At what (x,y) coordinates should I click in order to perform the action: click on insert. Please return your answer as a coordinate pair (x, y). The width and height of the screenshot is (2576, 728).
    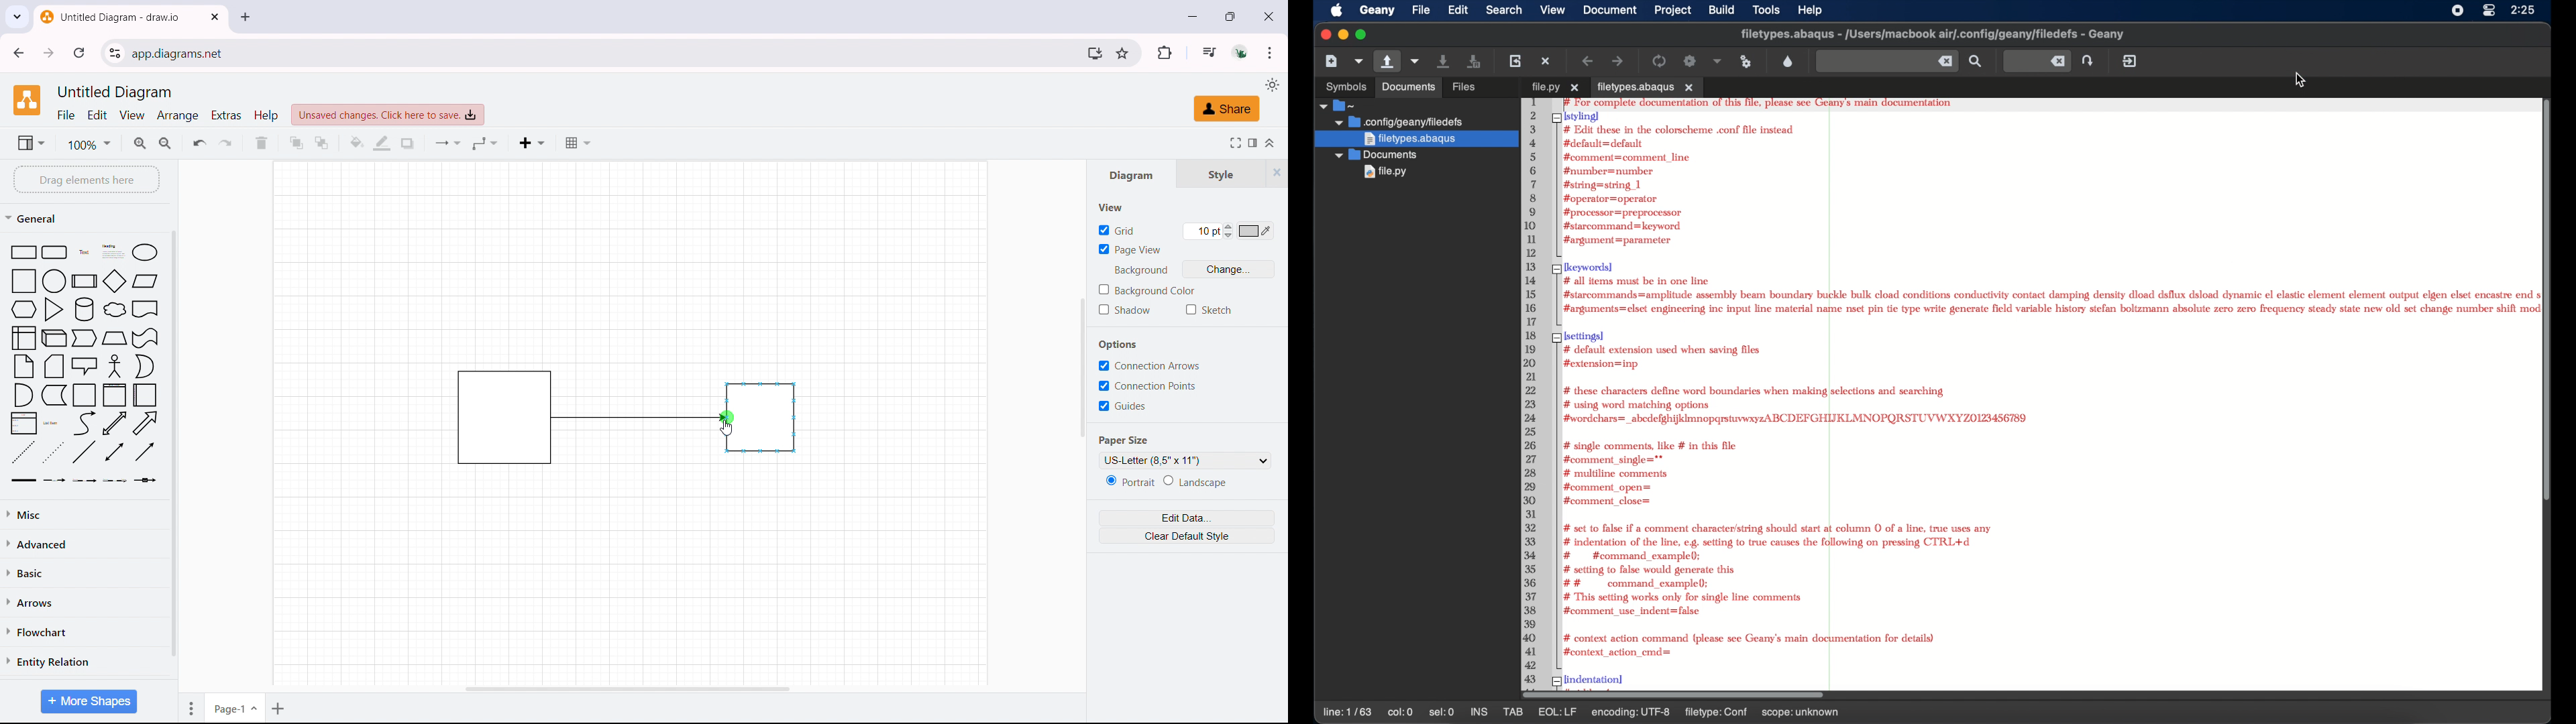
    Looking at the image, I should click on (532, 143).